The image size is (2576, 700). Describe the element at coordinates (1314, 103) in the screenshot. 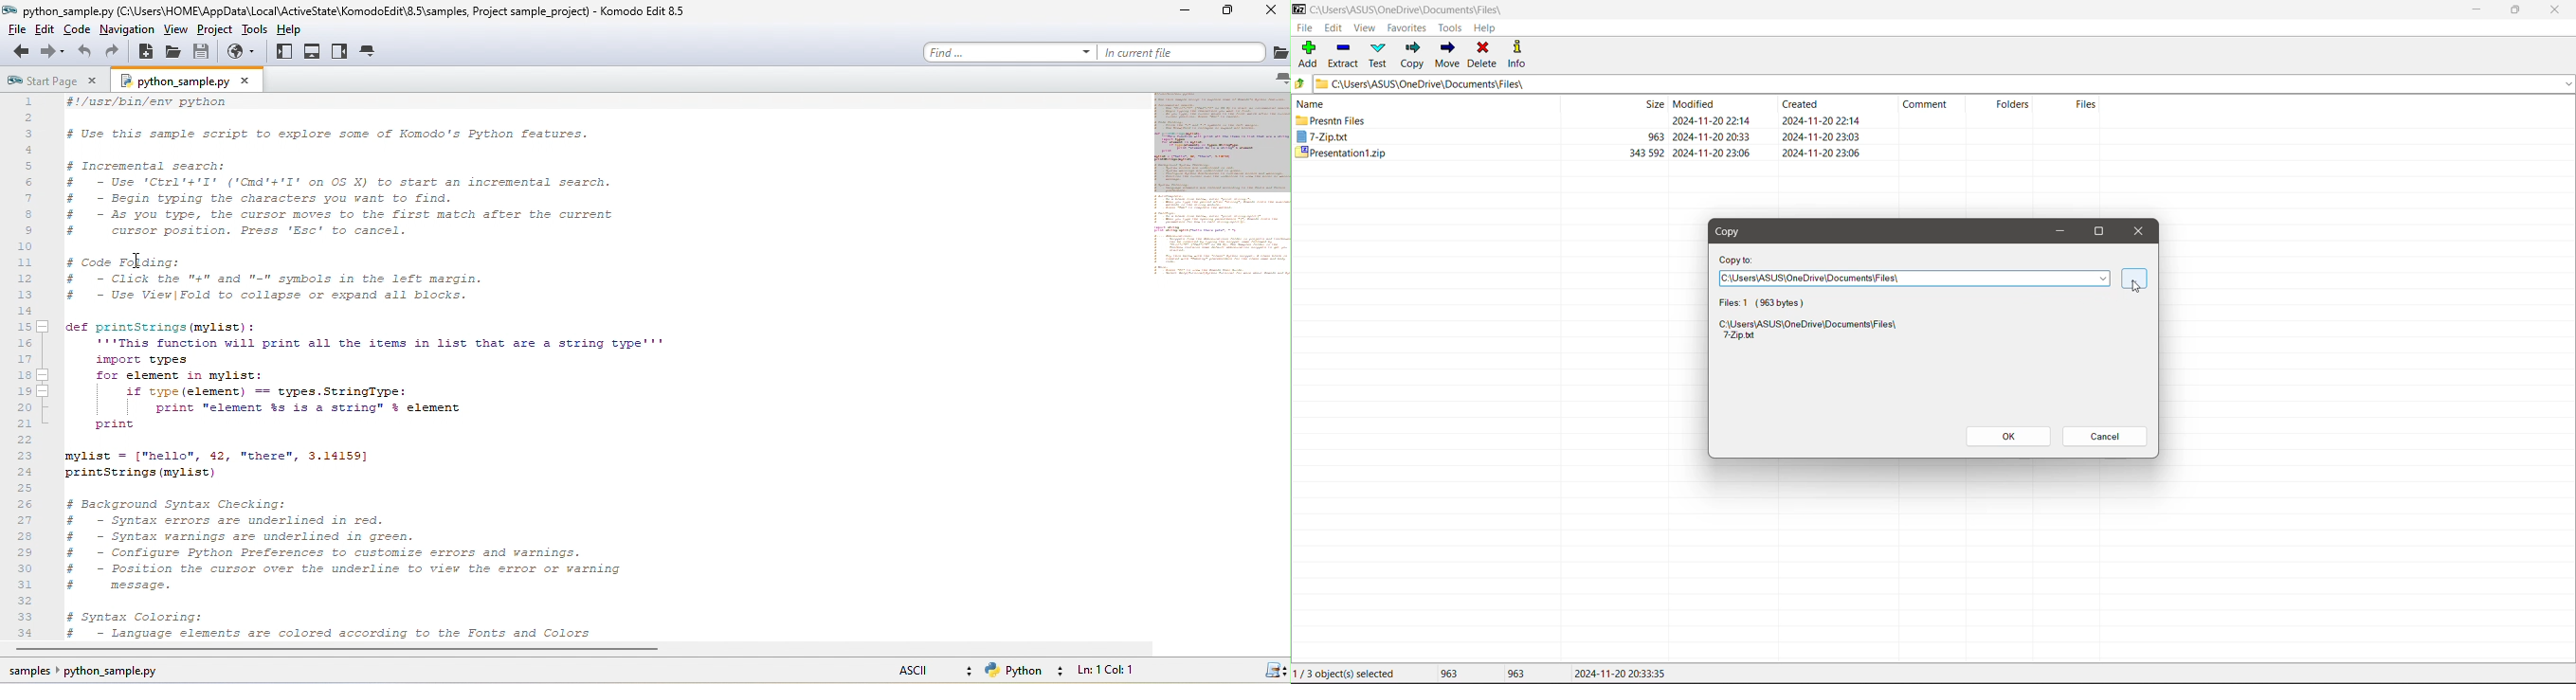

I see `Name` at that location.